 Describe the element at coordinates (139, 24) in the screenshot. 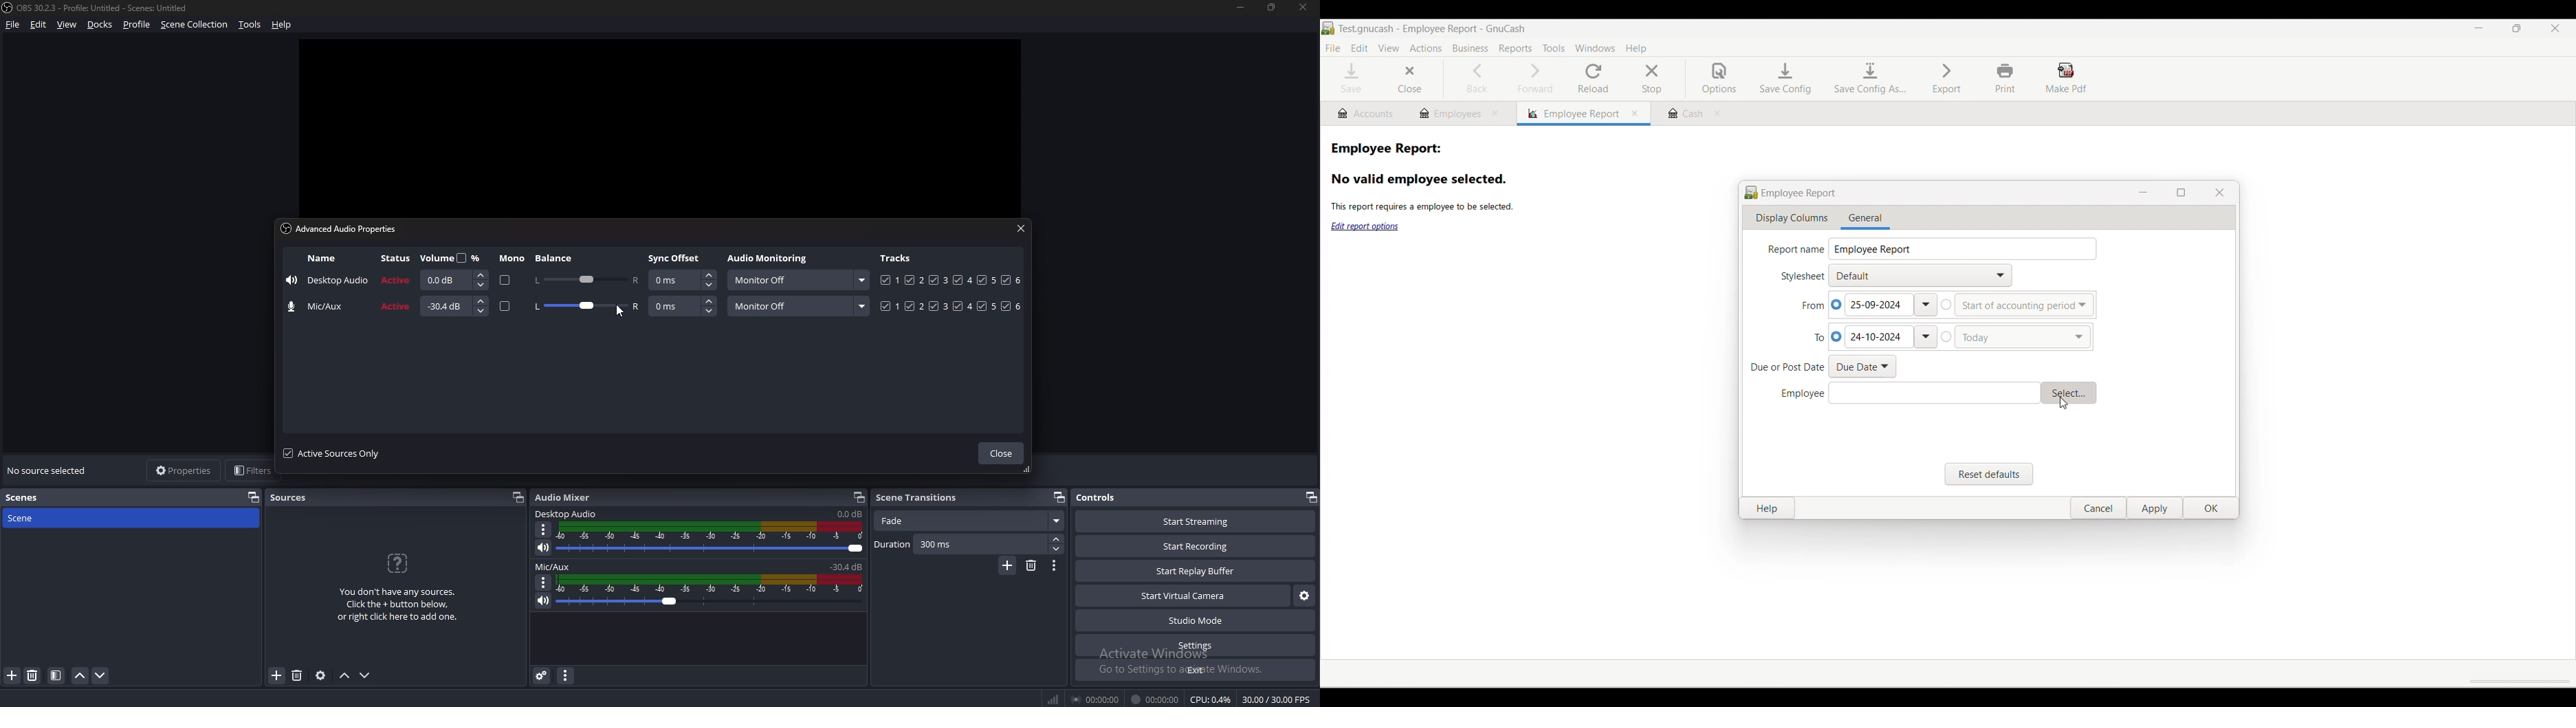

I see `profile` at that location.